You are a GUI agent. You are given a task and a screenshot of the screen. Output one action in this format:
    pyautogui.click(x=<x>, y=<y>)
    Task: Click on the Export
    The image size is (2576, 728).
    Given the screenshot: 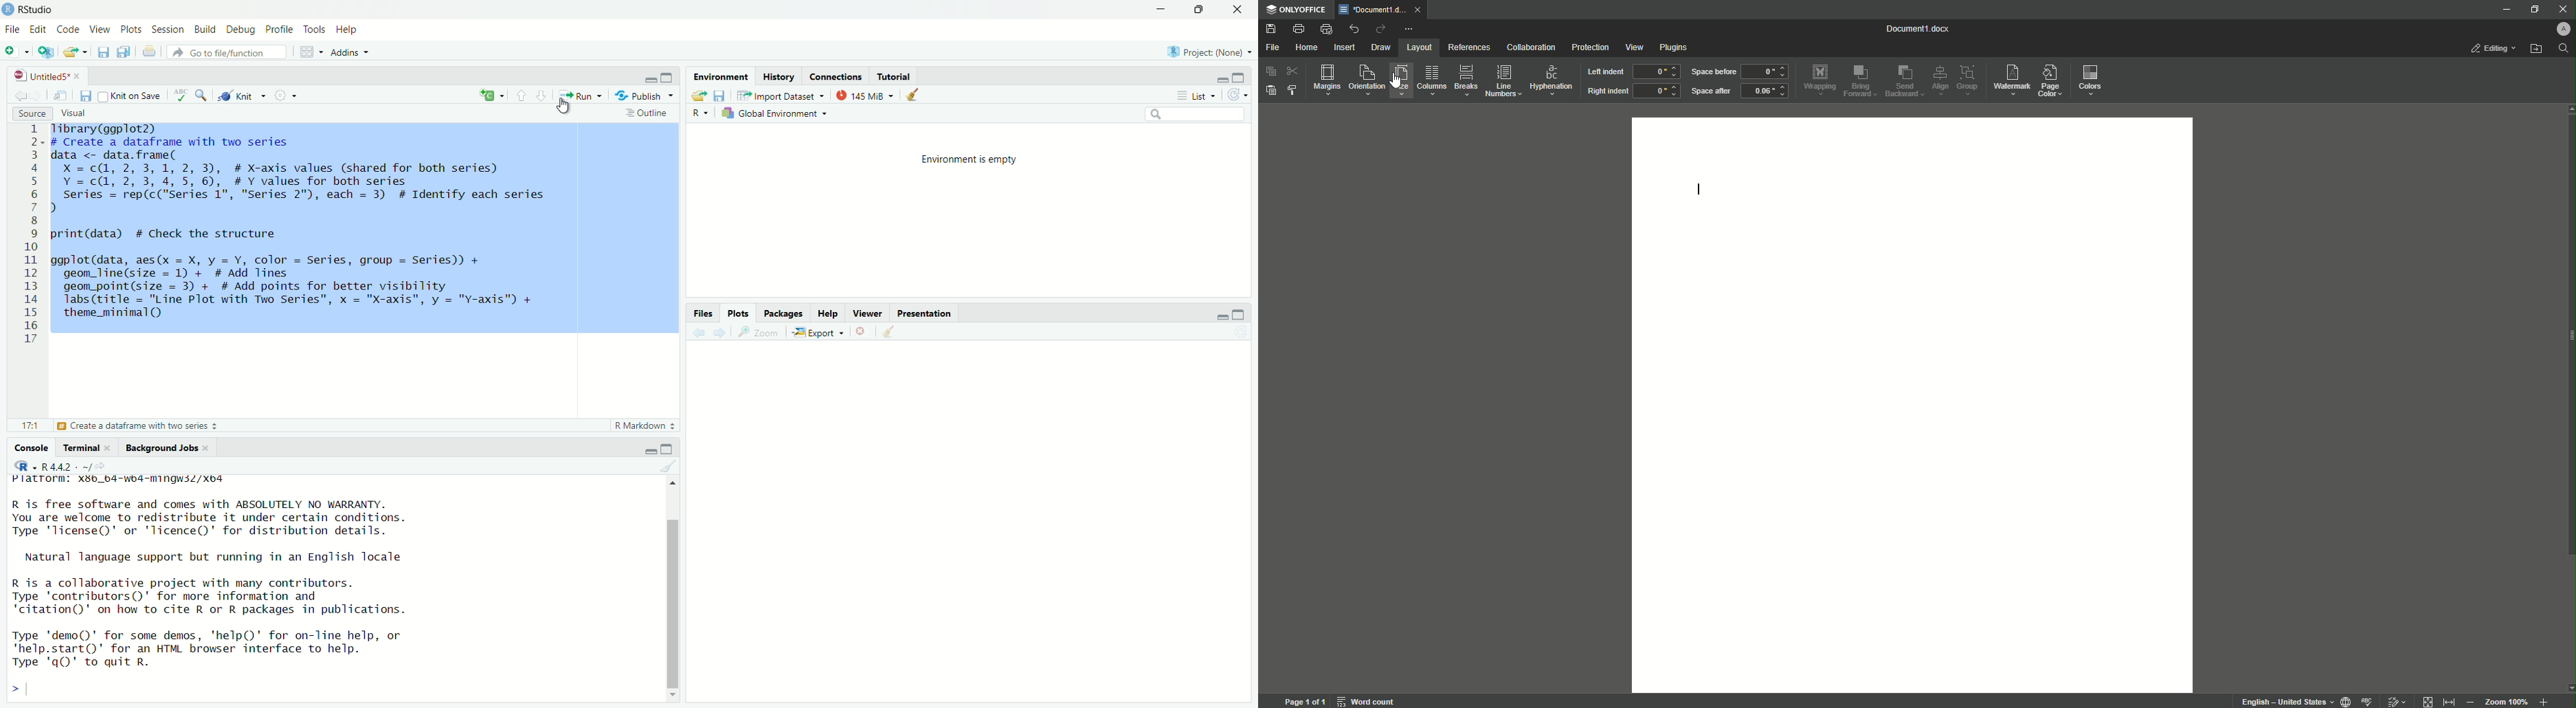 What is the action you would take?
    pyautogui.click(x=817, y=332)
    